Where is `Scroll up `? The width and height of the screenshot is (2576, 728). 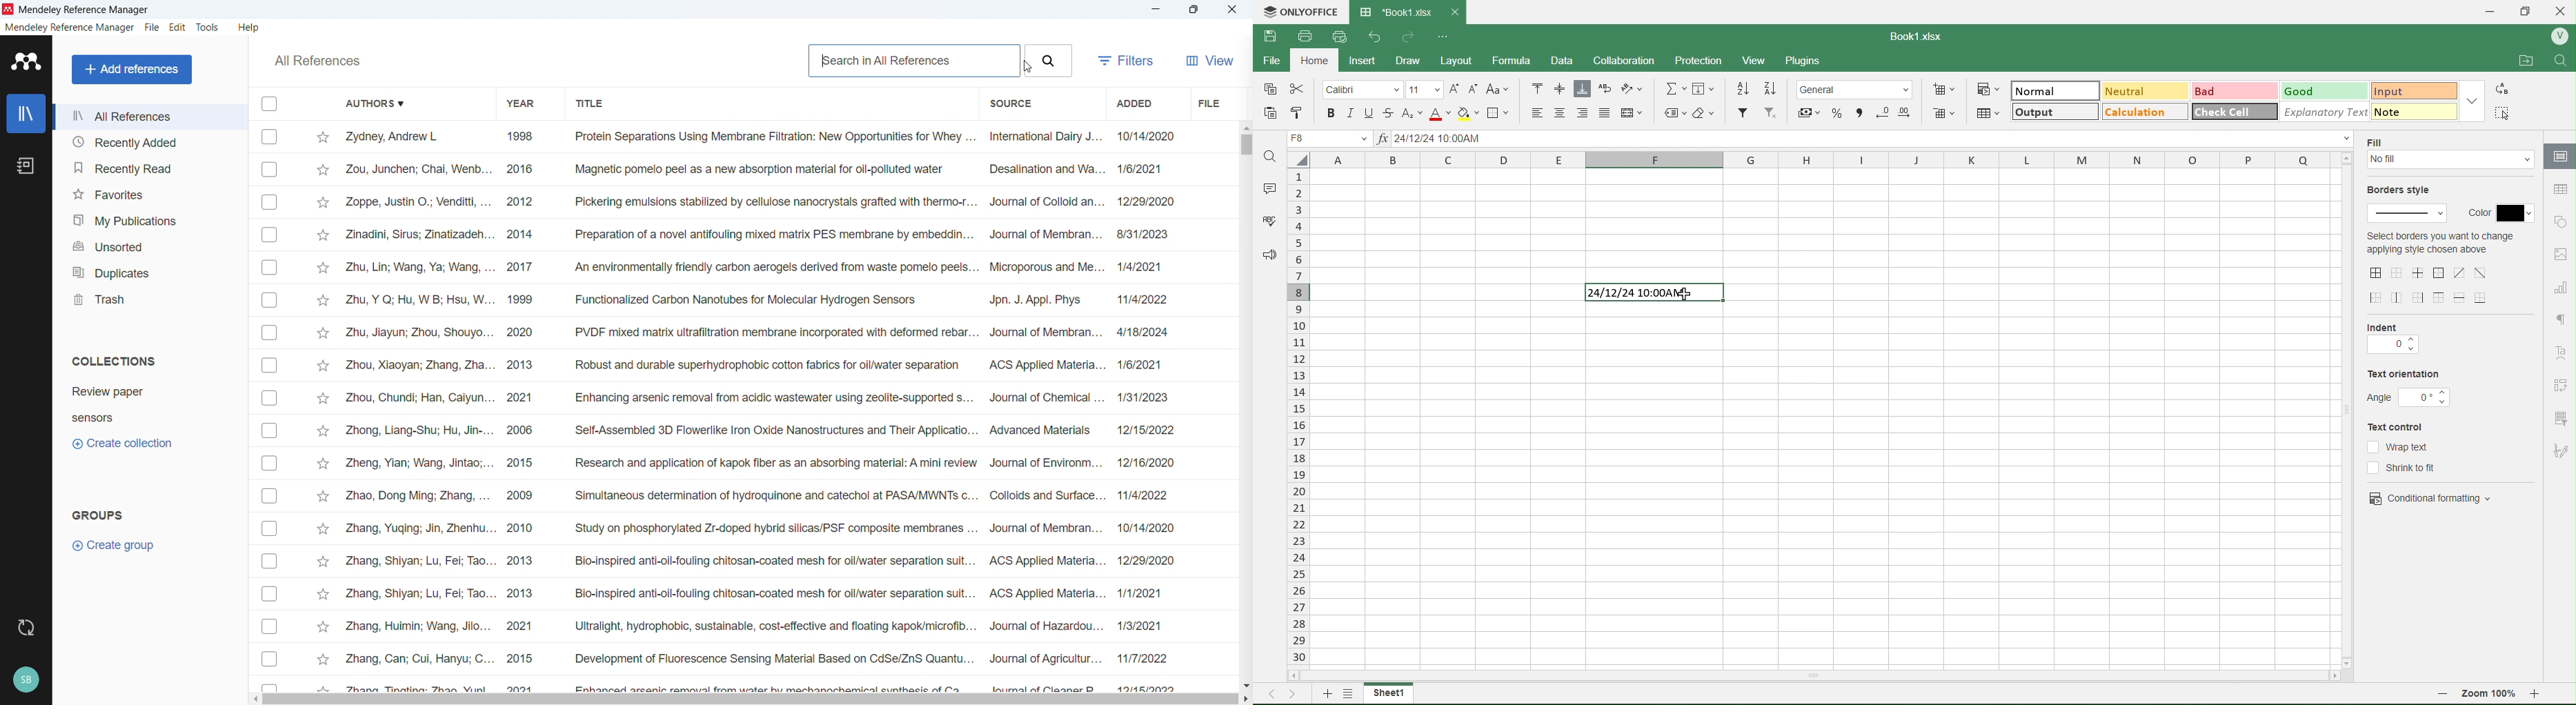 Scroll up  is located at coordinates (1246, 127).